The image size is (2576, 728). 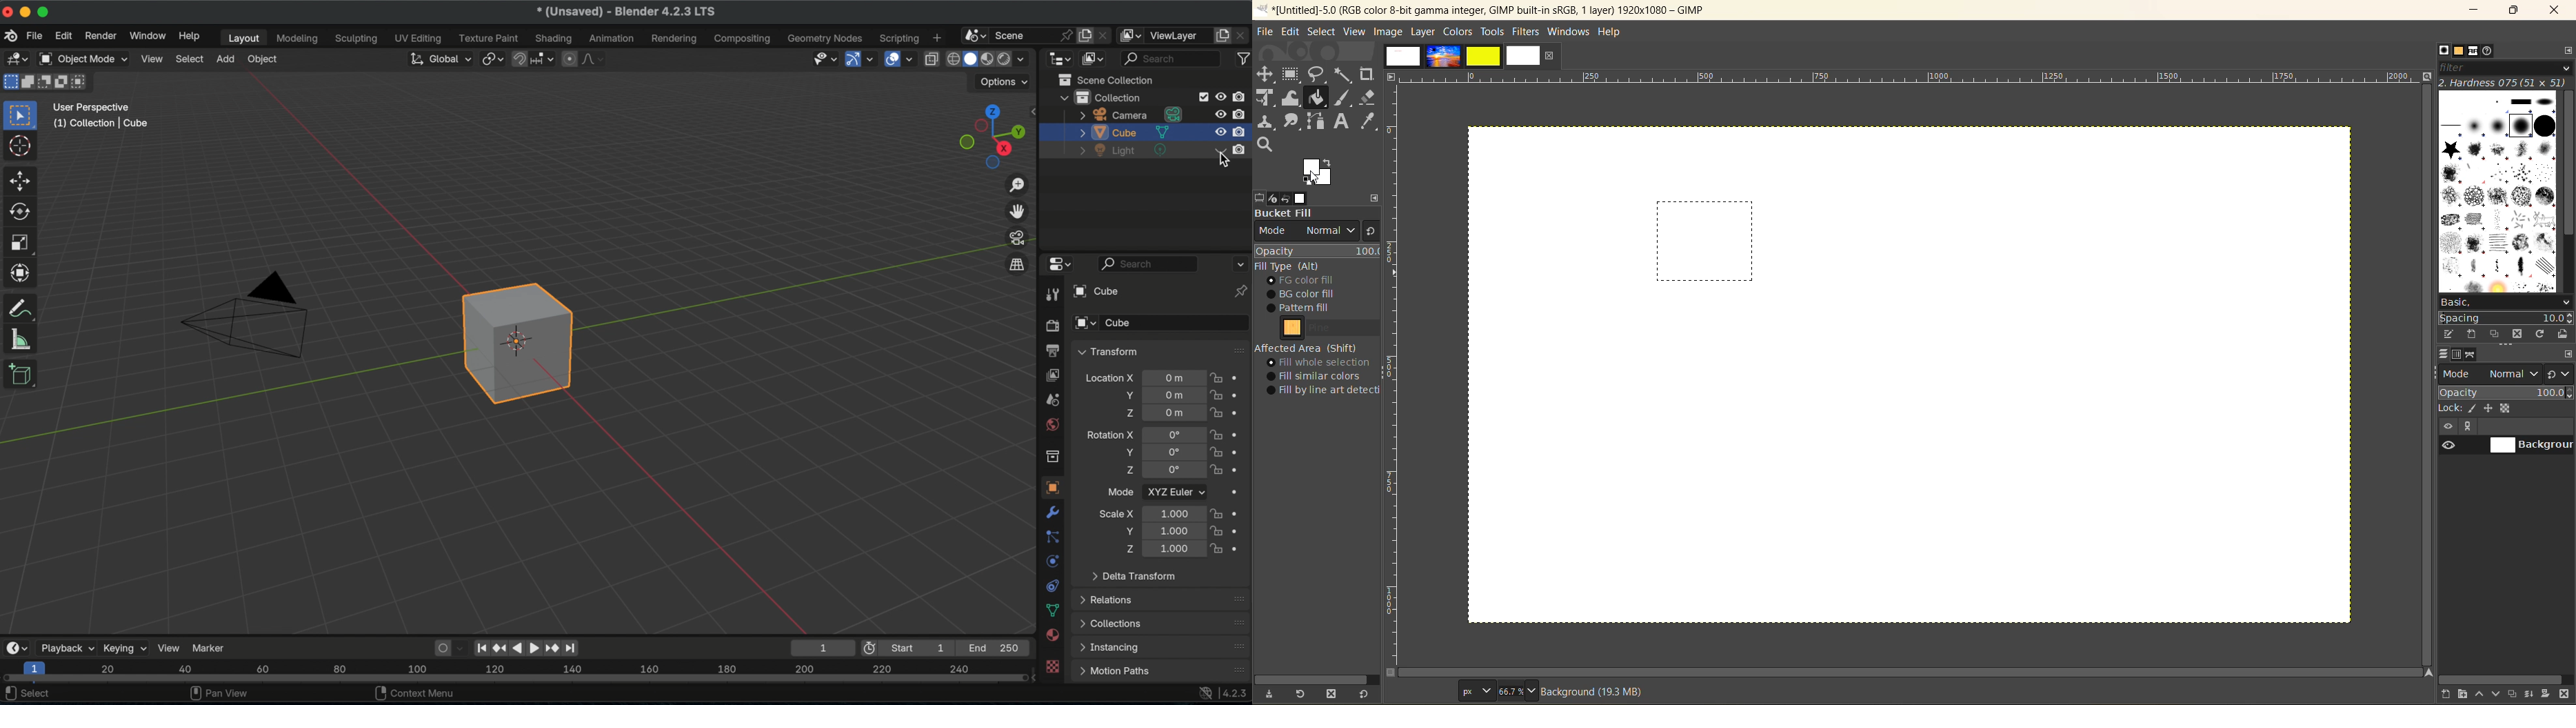 What do you see at coordinates (1052, 423) in the screenshot?
I see `world` at bounding box center [1052, 423].